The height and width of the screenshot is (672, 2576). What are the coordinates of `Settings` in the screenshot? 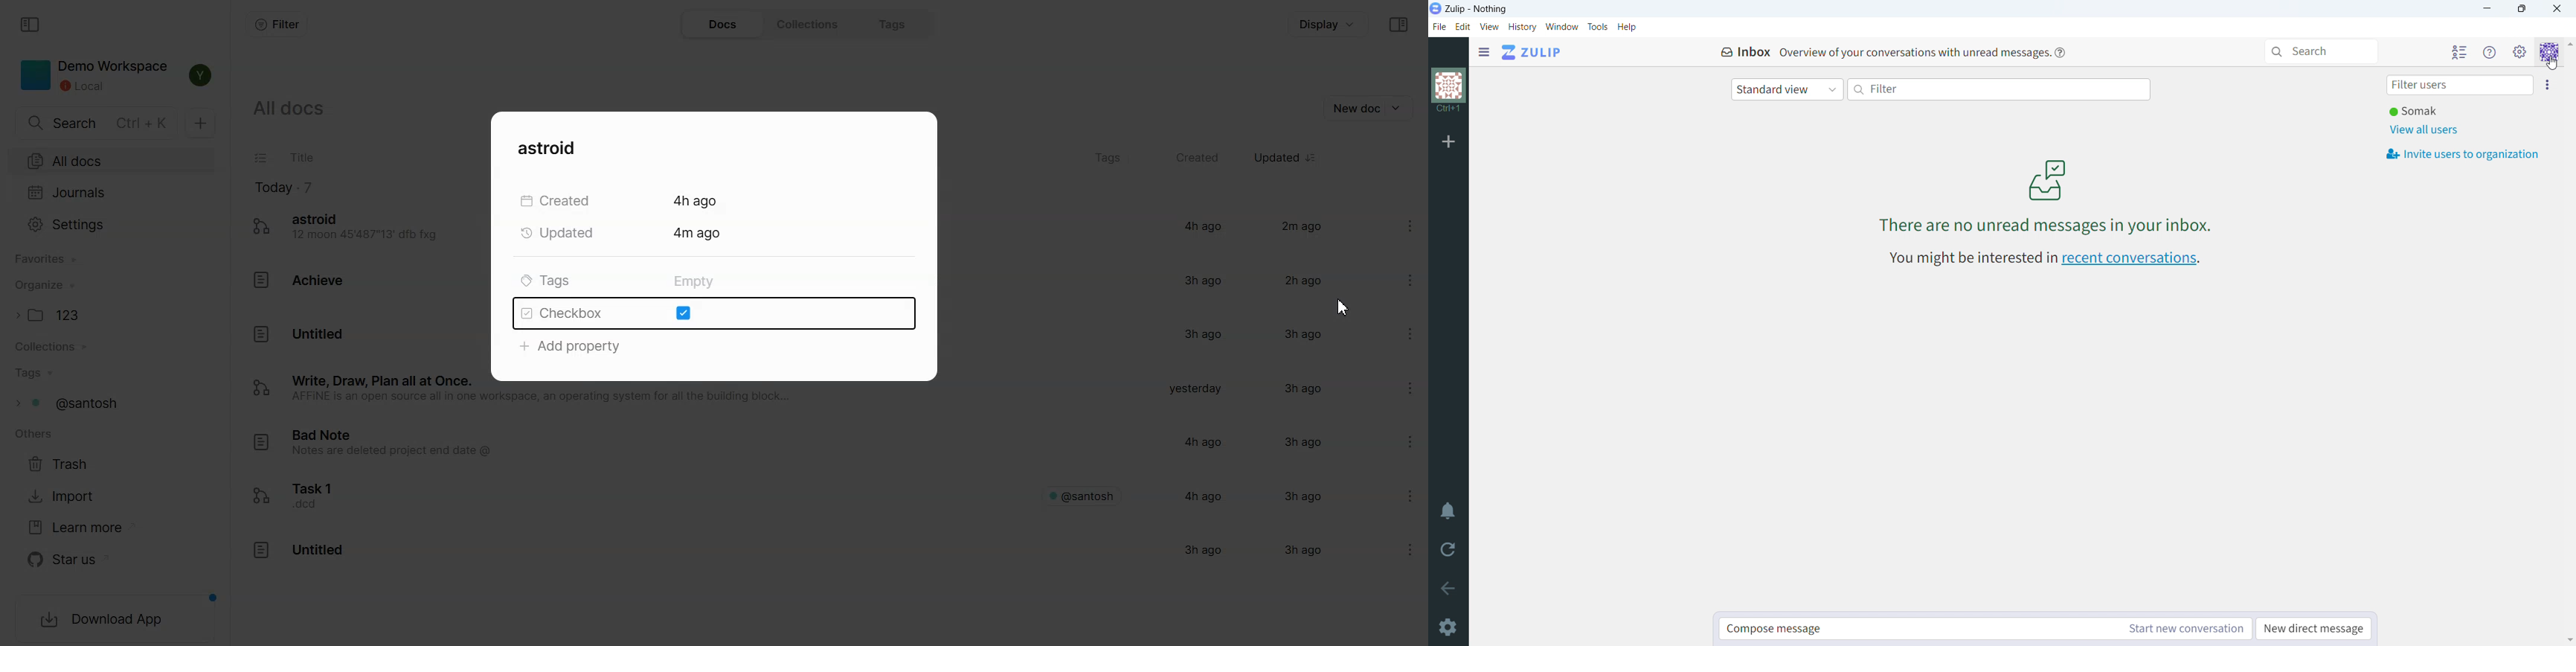 It's located at (1397, 278).